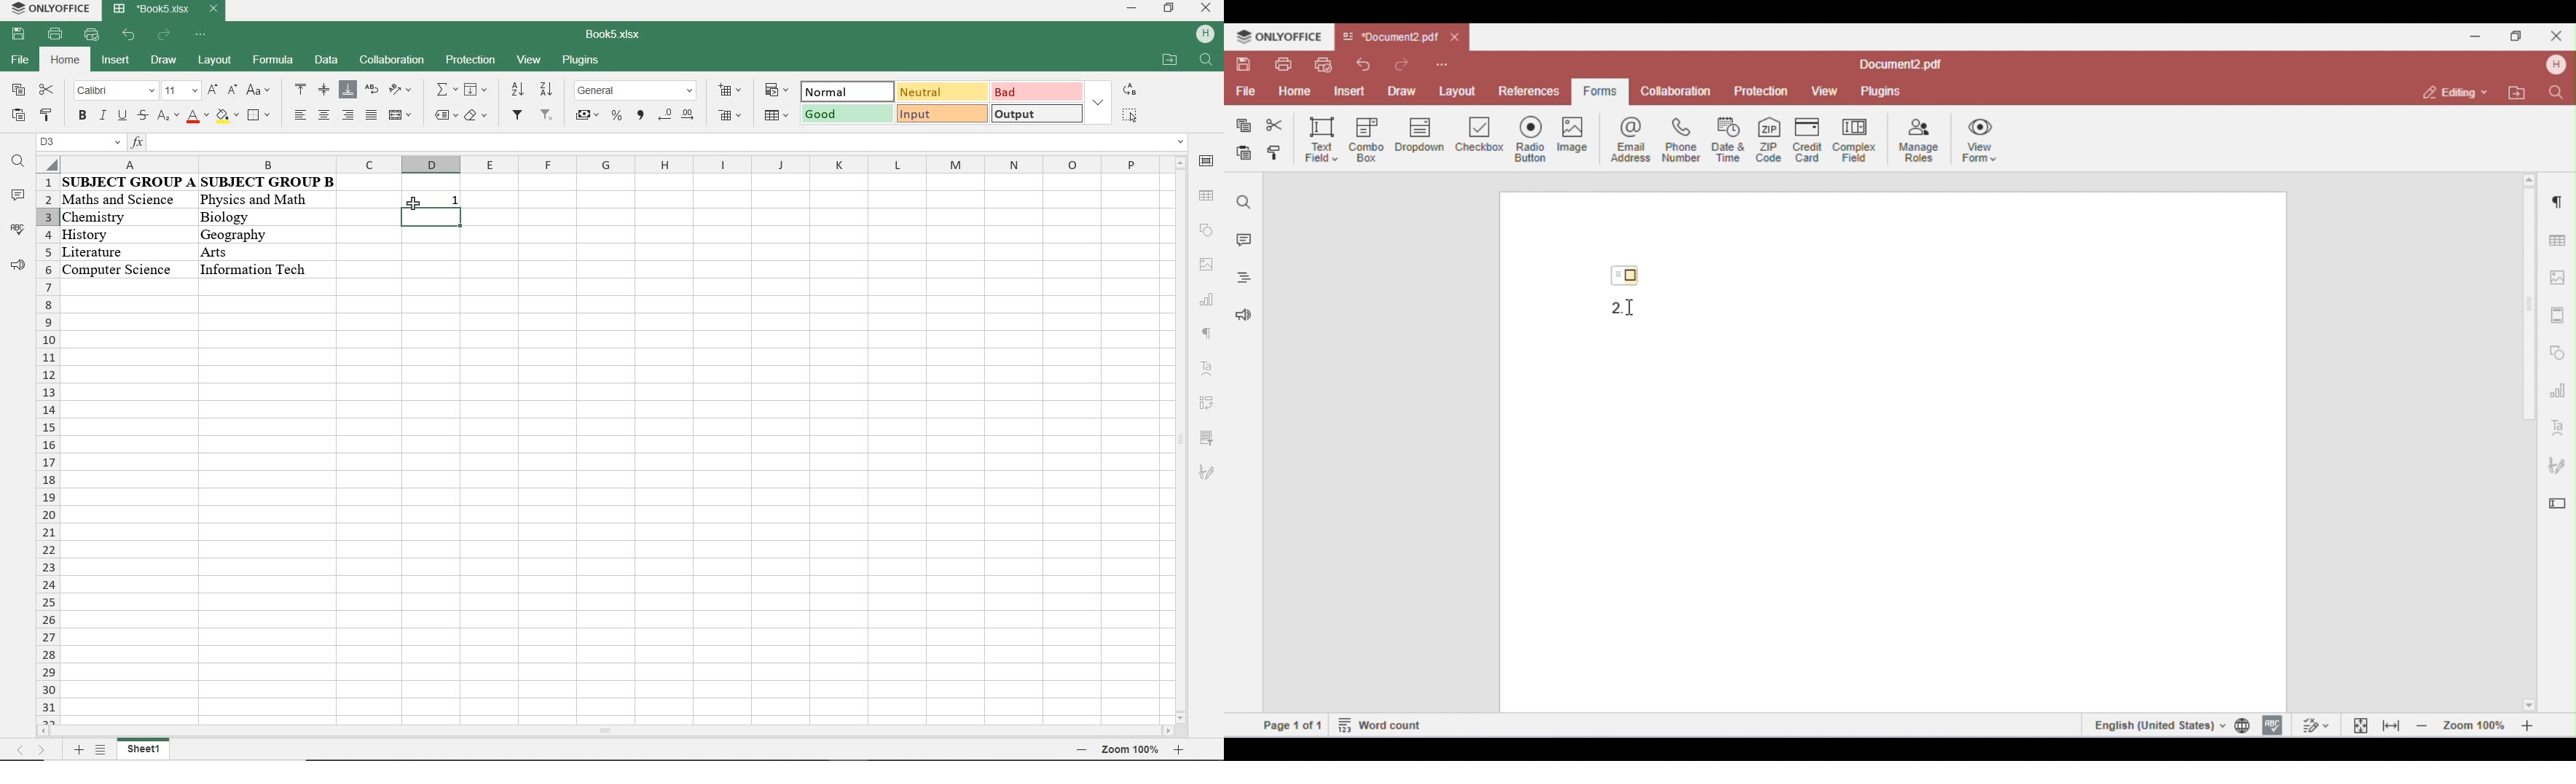  What do you see at coordinates (17, 196) in the screenshot?
I see `comments` at bounding box center [17, 196].